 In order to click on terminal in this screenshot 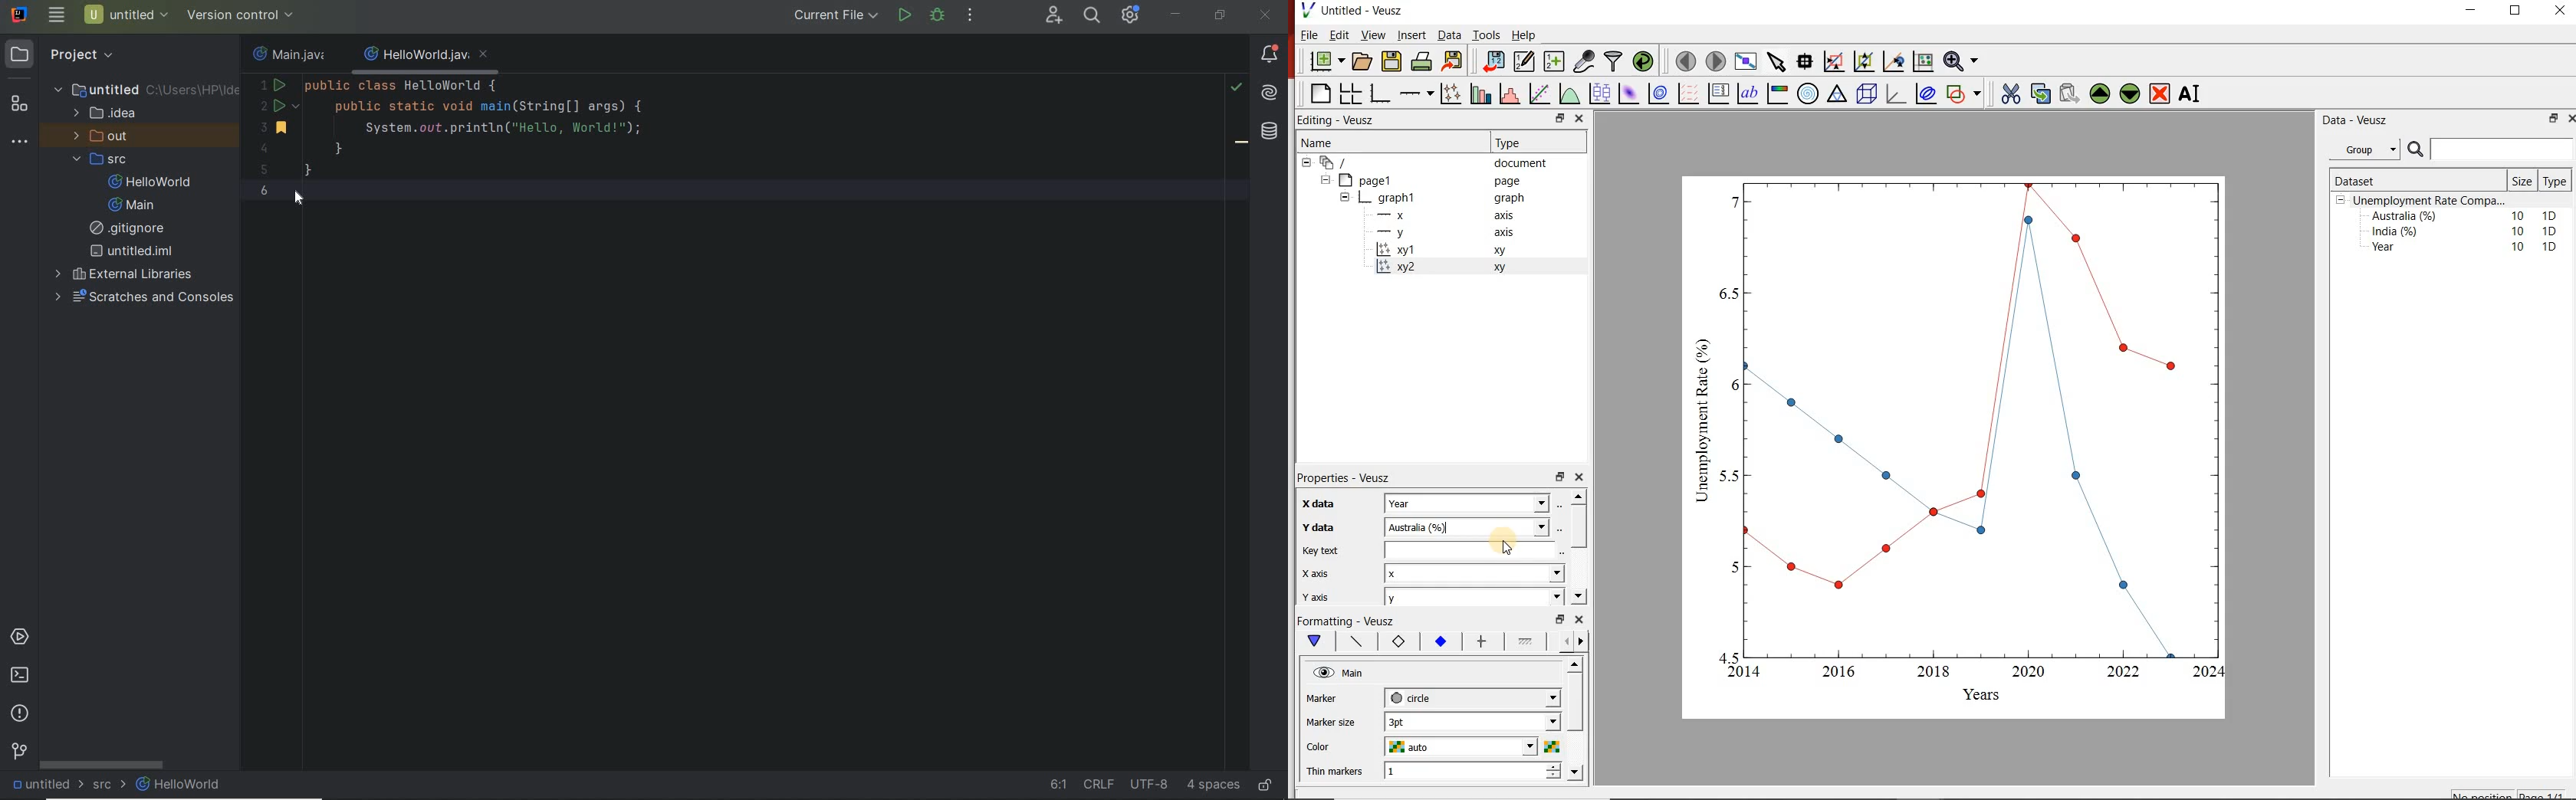, I will do `click(19, 676)`.